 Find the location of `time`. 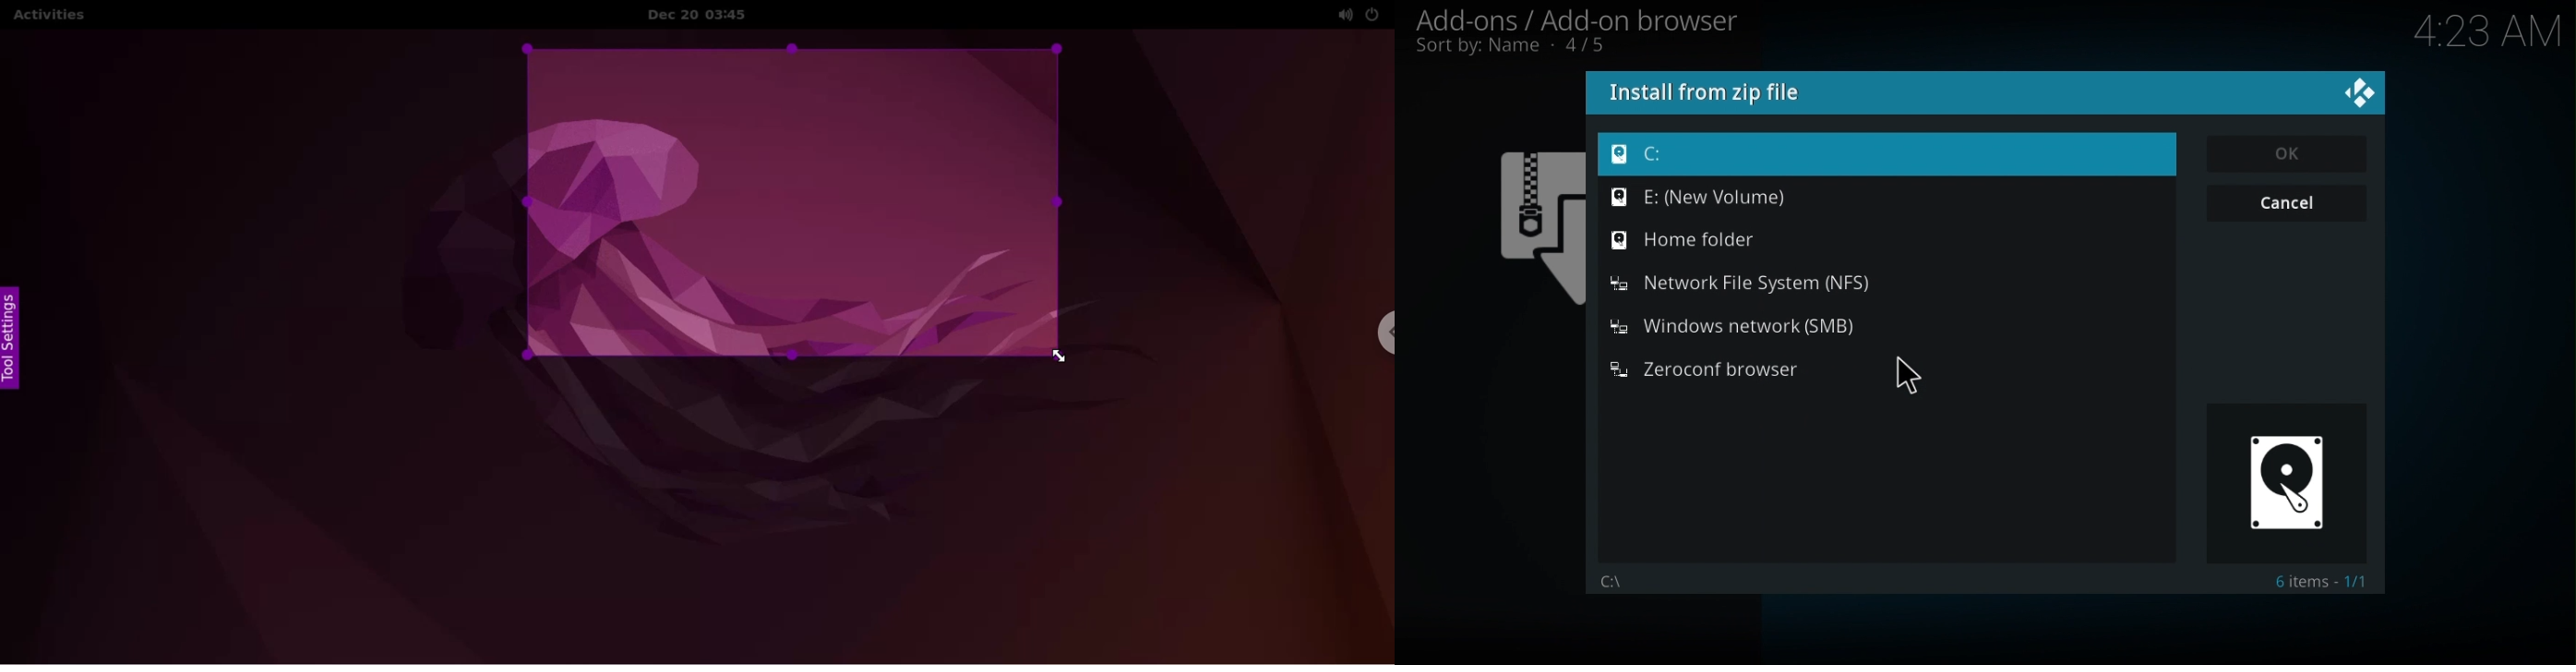

time is located at coordinates (2494, 31).